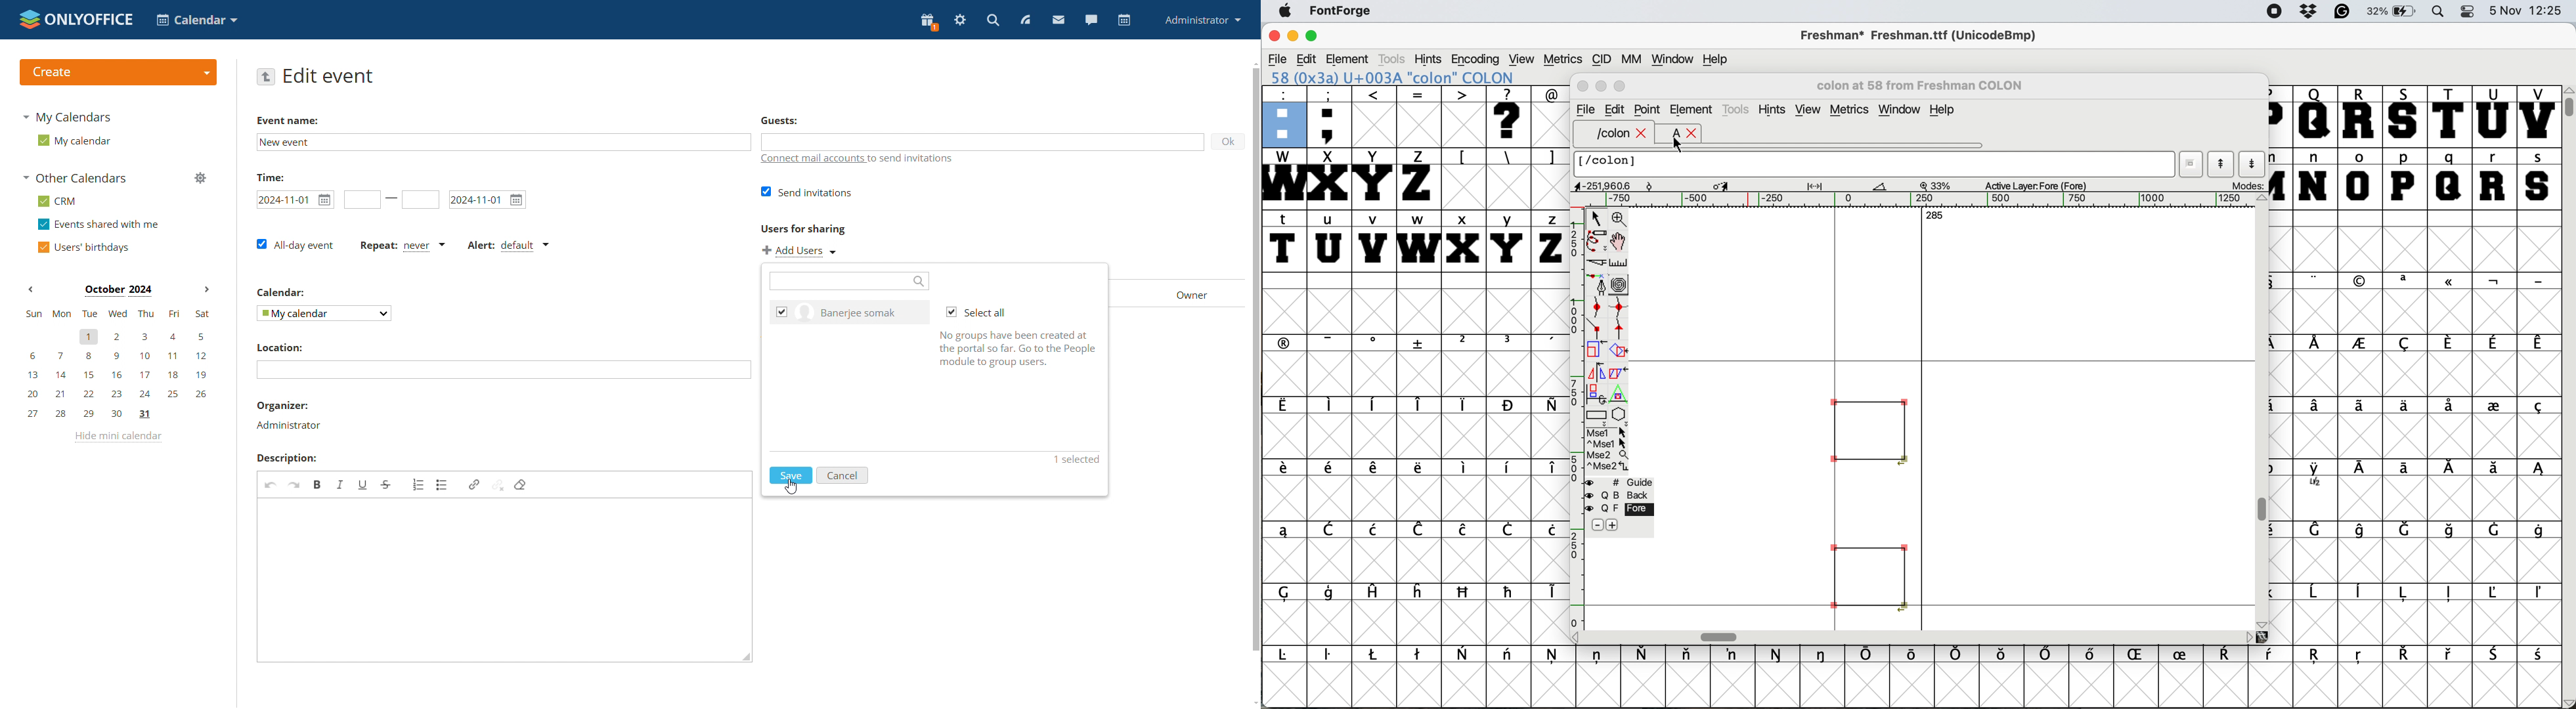 The height and width of the screenshot is (728, 2576). Describe the element at coordinates (72, 119) in the screenshot. I see `my calendars` at that location.